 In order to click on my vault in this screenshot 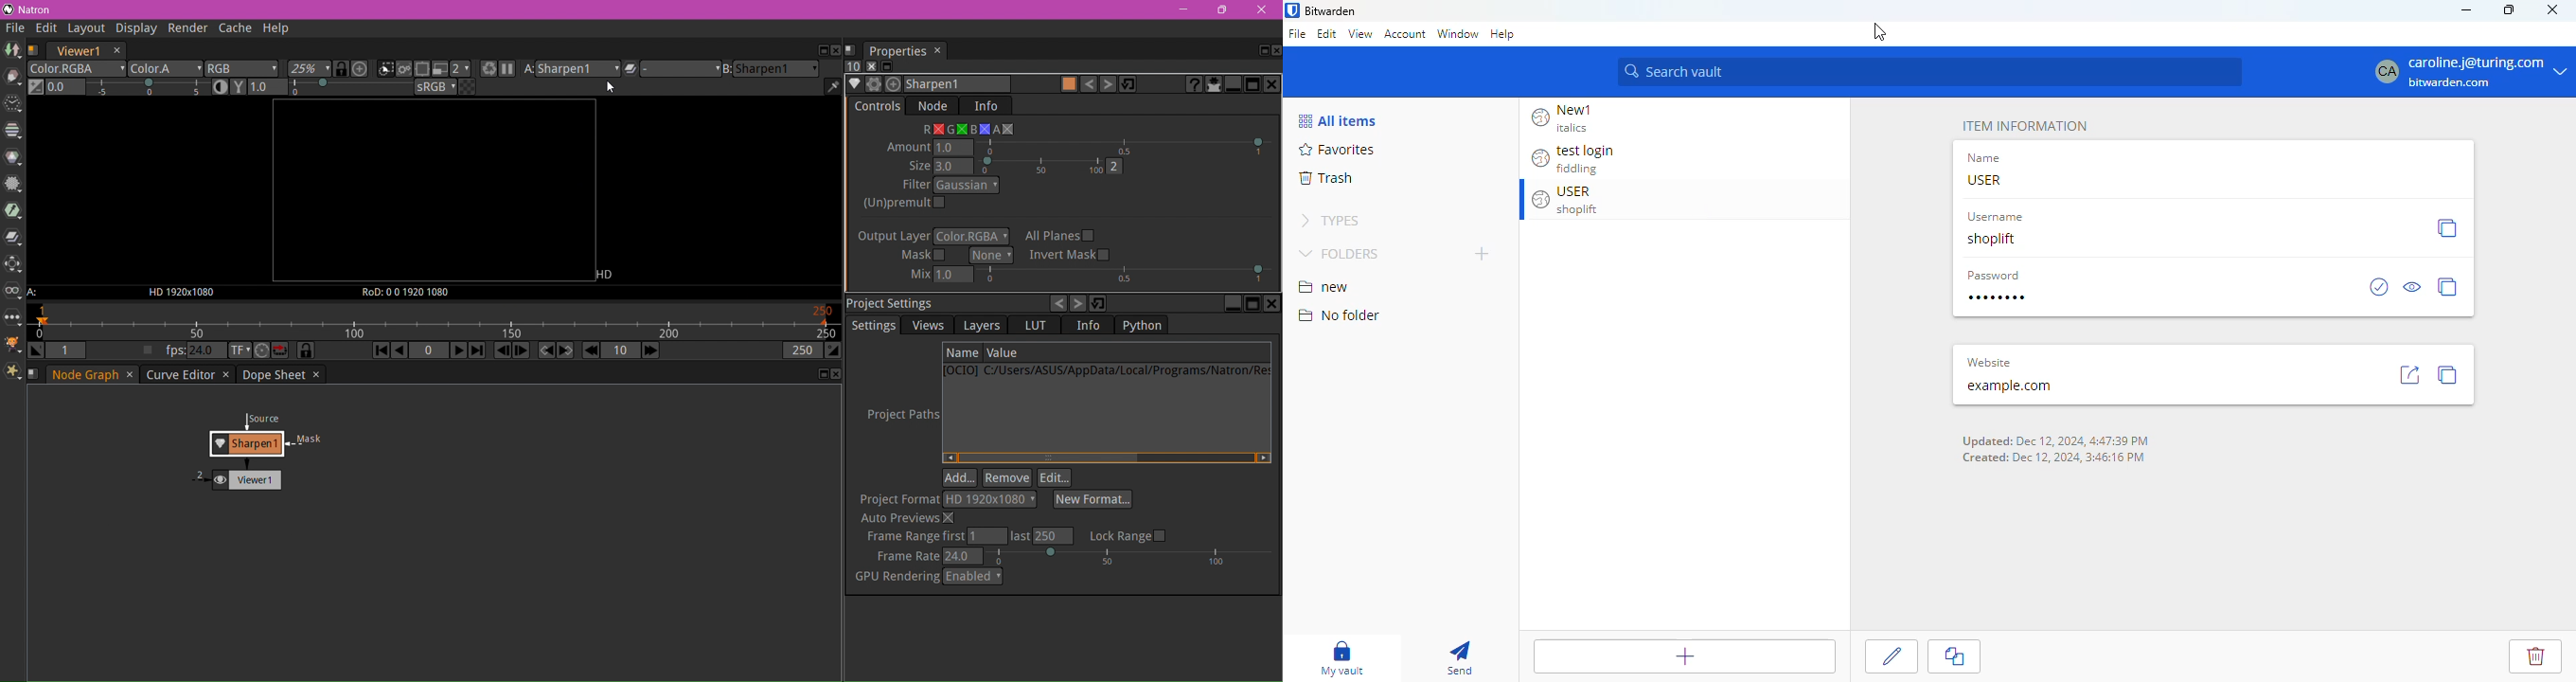, I will do `click(1346, 655)`.